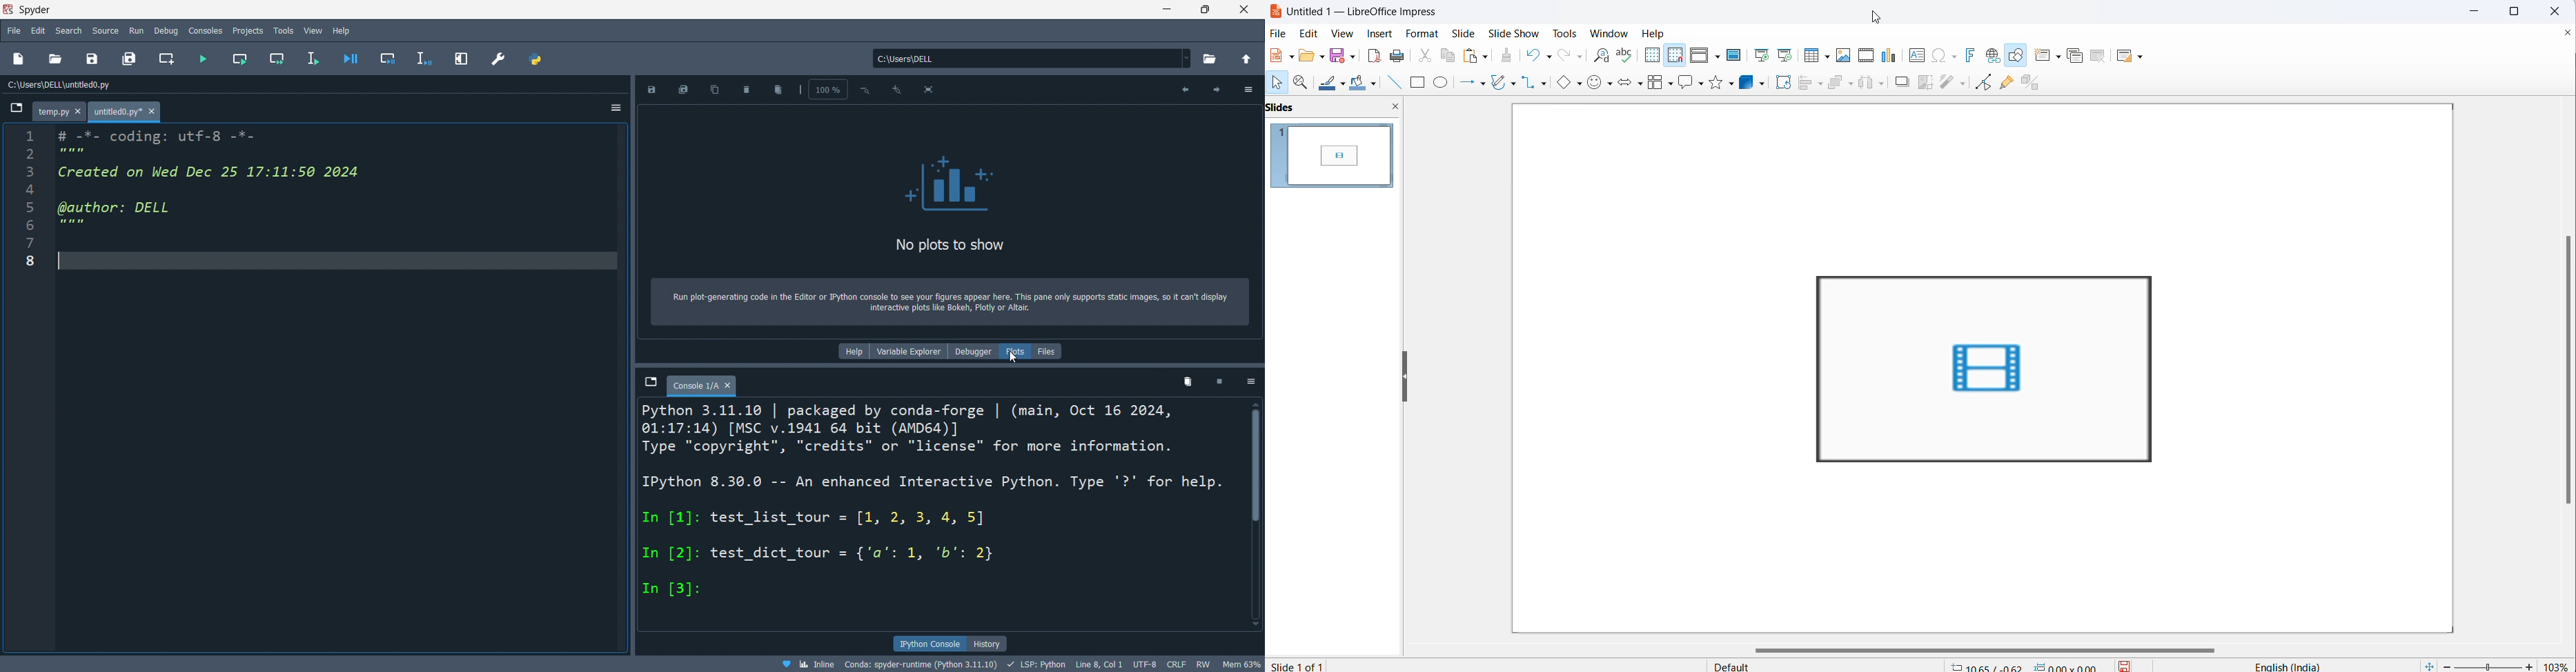 This screenshot has width=2576, height=672. I want to click on search, so click(70, 30).